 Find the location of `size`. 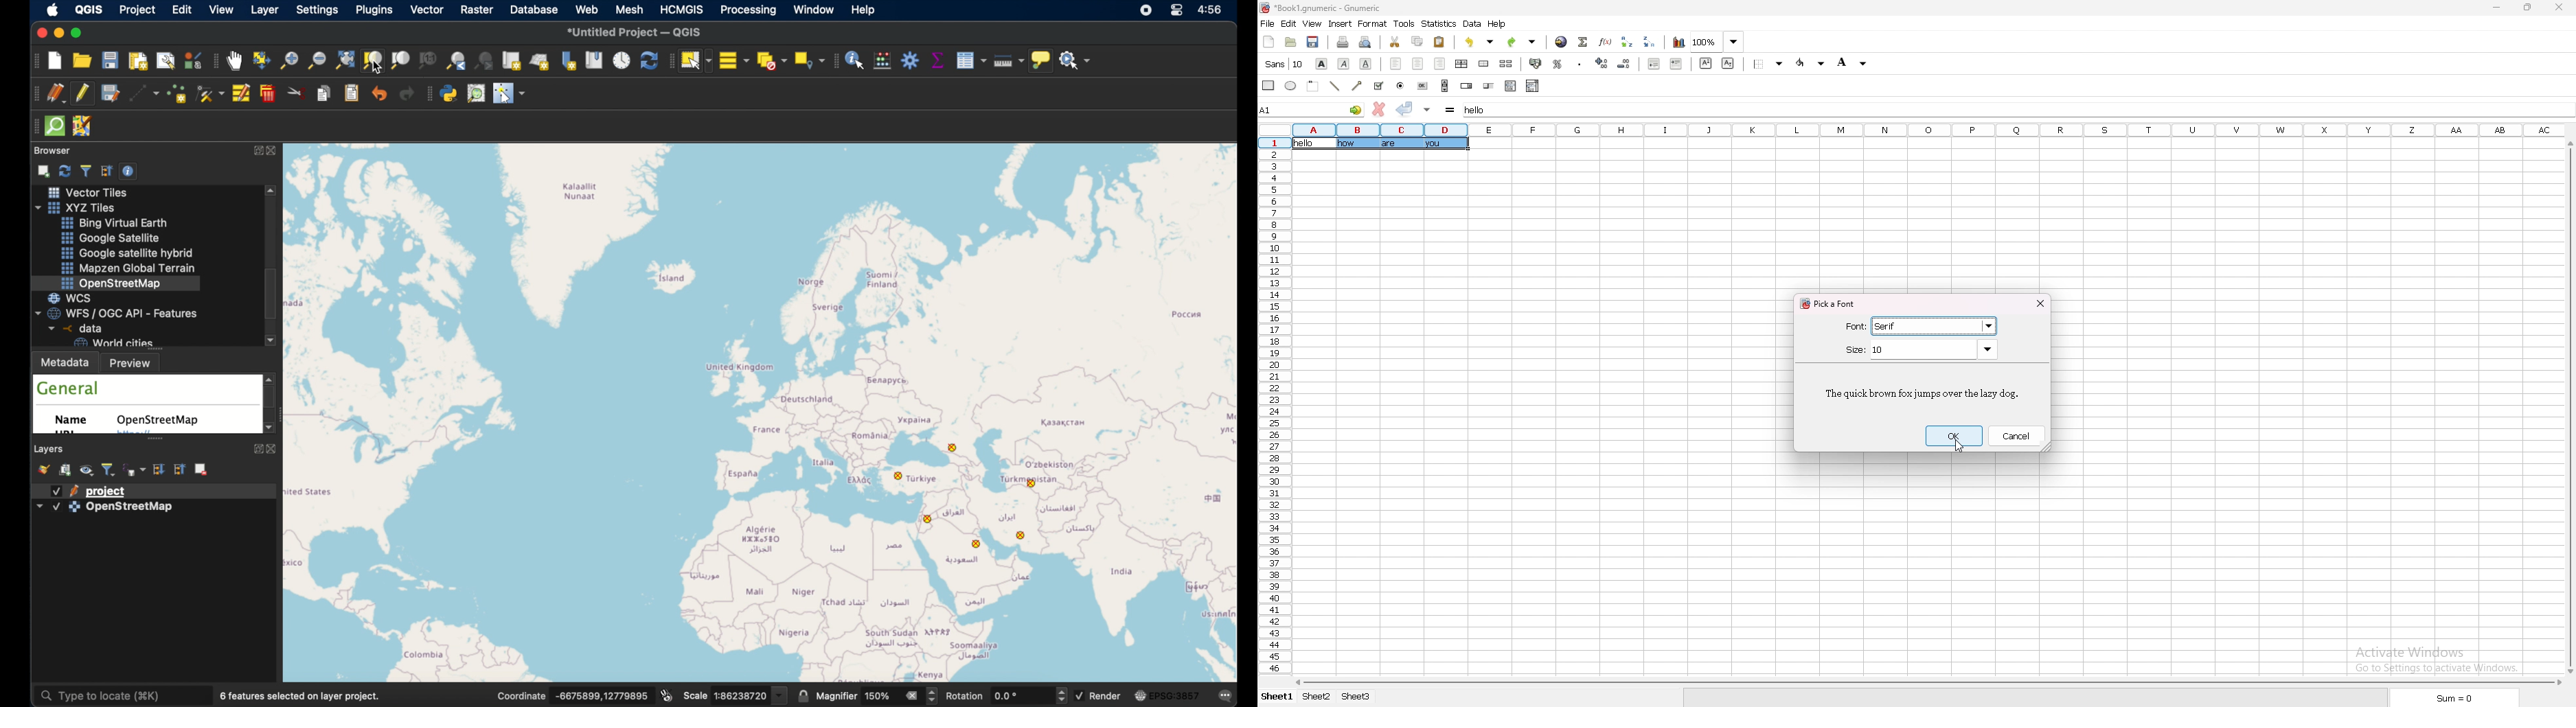

size is located at coordinates (1918, 349).